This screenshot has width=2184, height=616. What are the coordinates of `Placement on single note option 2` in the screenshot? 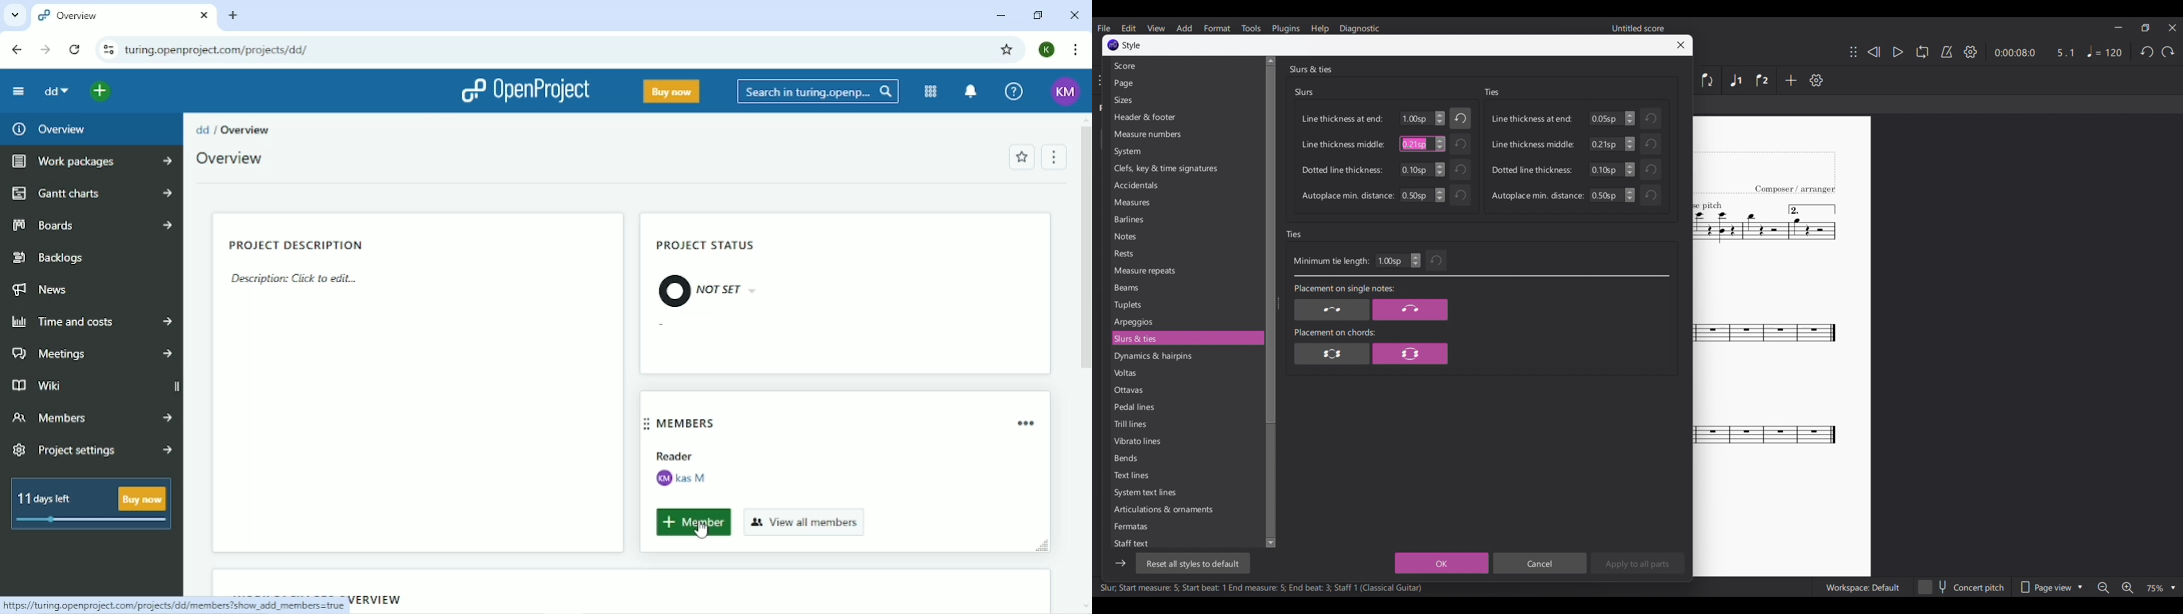 It's located at (1410, 310).